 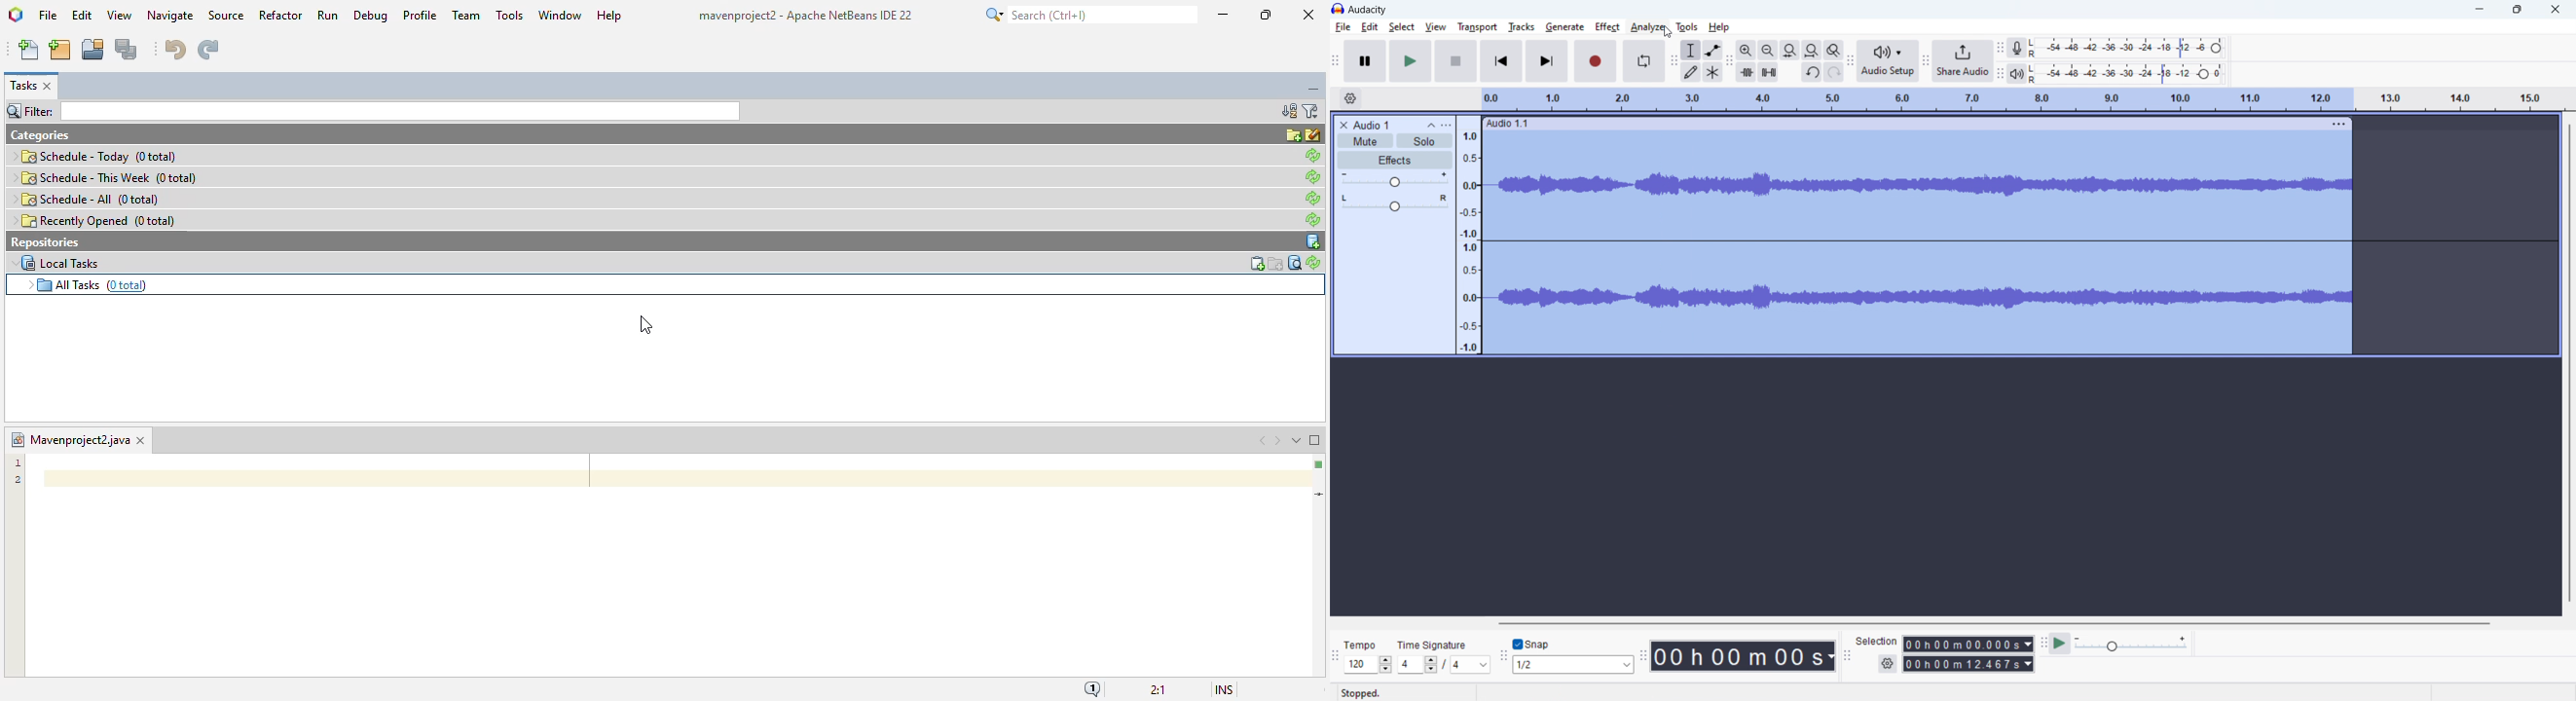 What do you see at coordinates (1673, 60) in the screenshot?
I see `` at bounding box center [1673, 60].